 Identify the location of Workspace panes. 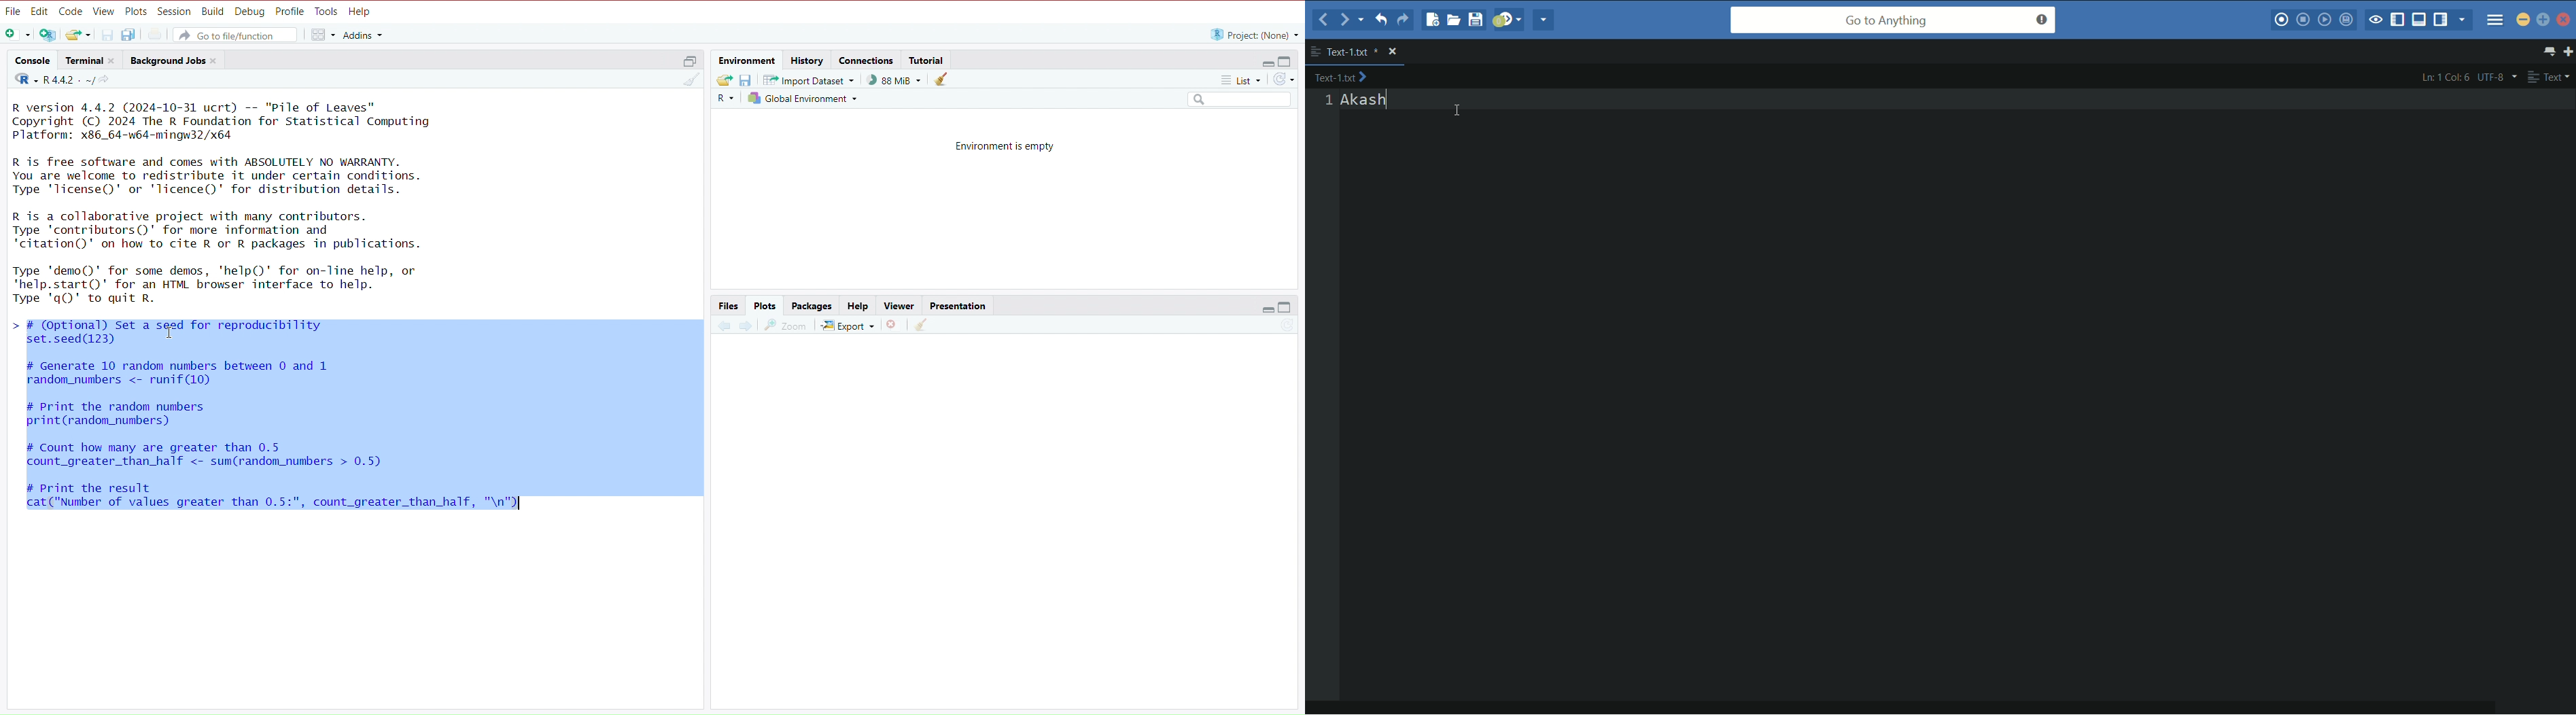
(321, 36).